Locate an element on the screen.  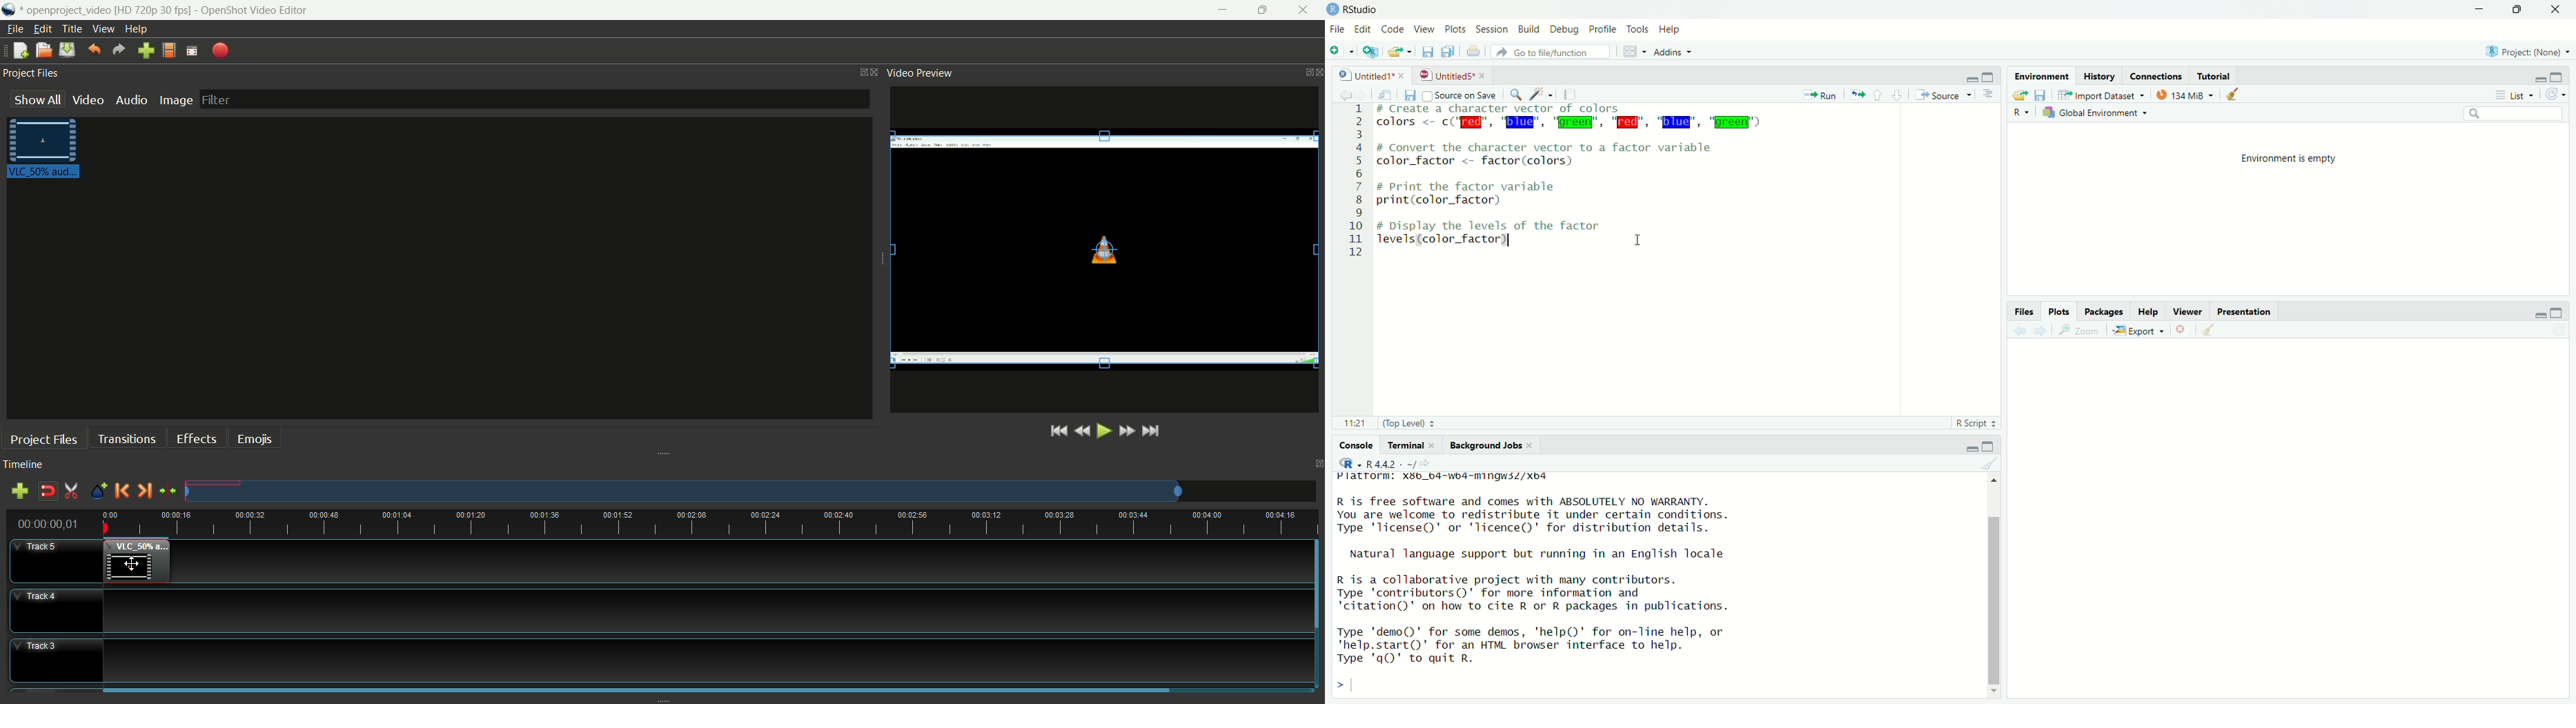
source on save is located at coordinates (1462, 95).